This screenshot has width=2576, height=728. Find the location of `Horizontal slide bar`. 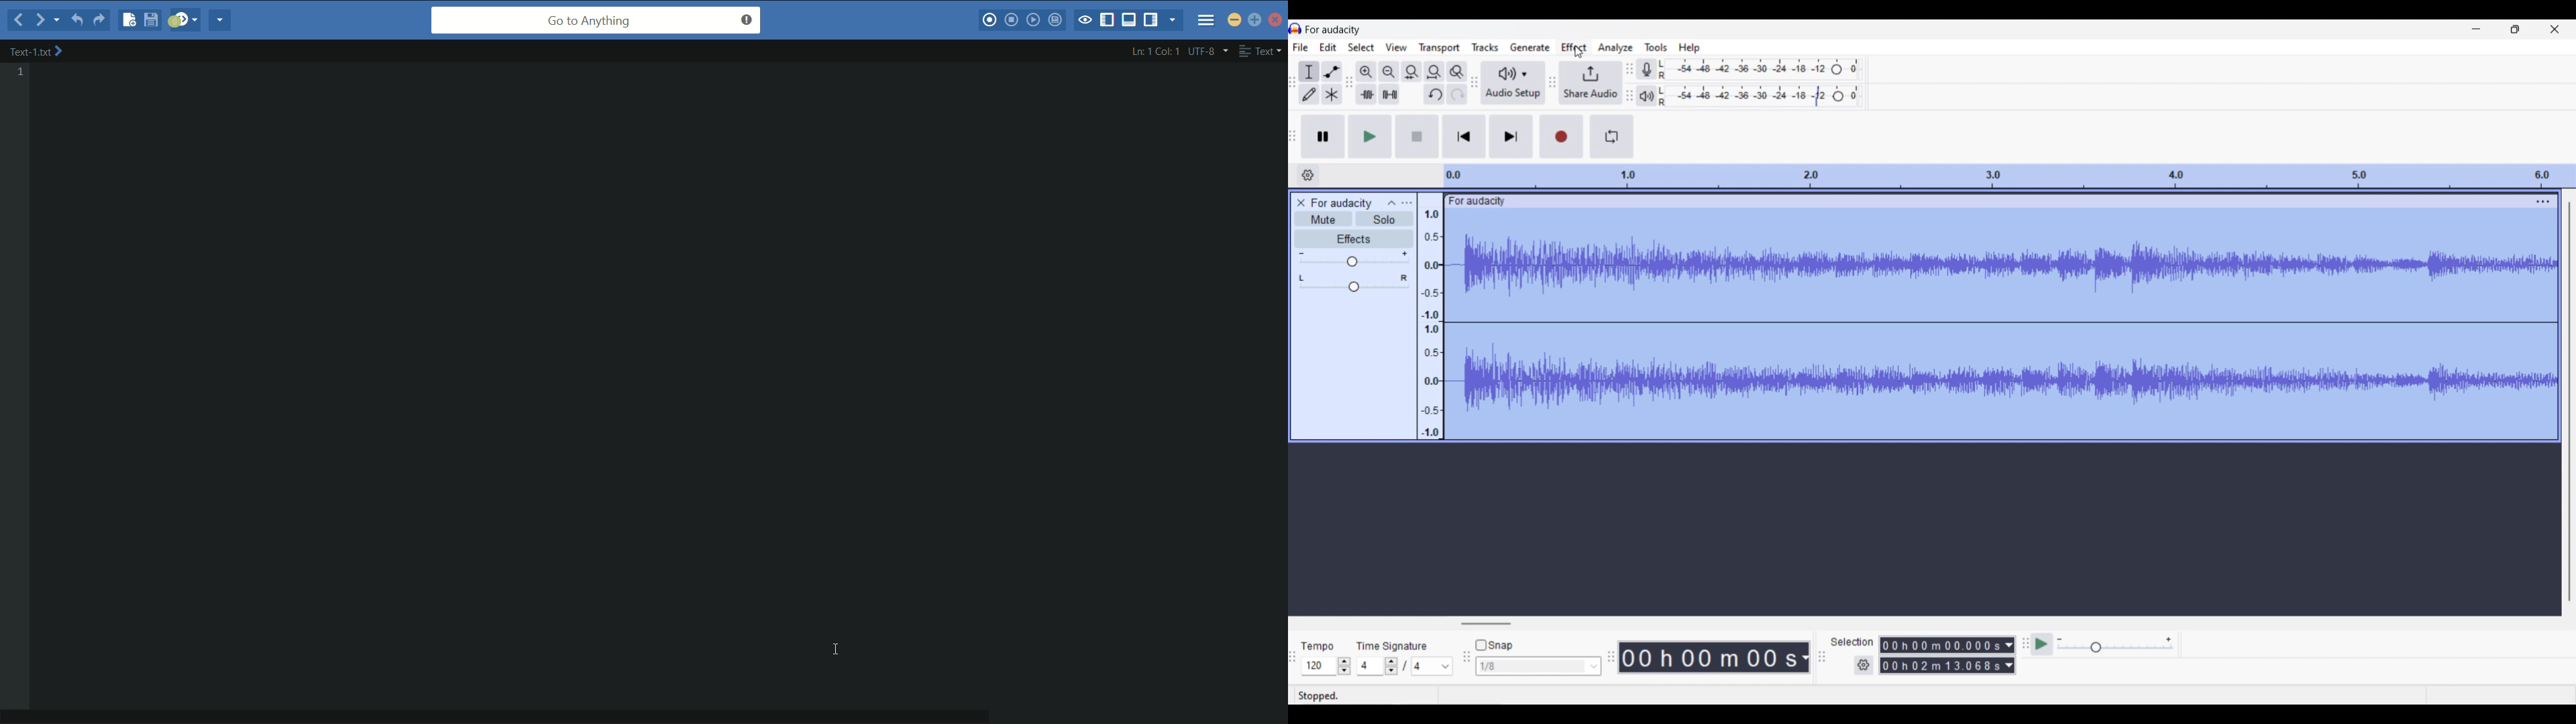

Horizontal slide bar is located at coordinates (1487, 623).